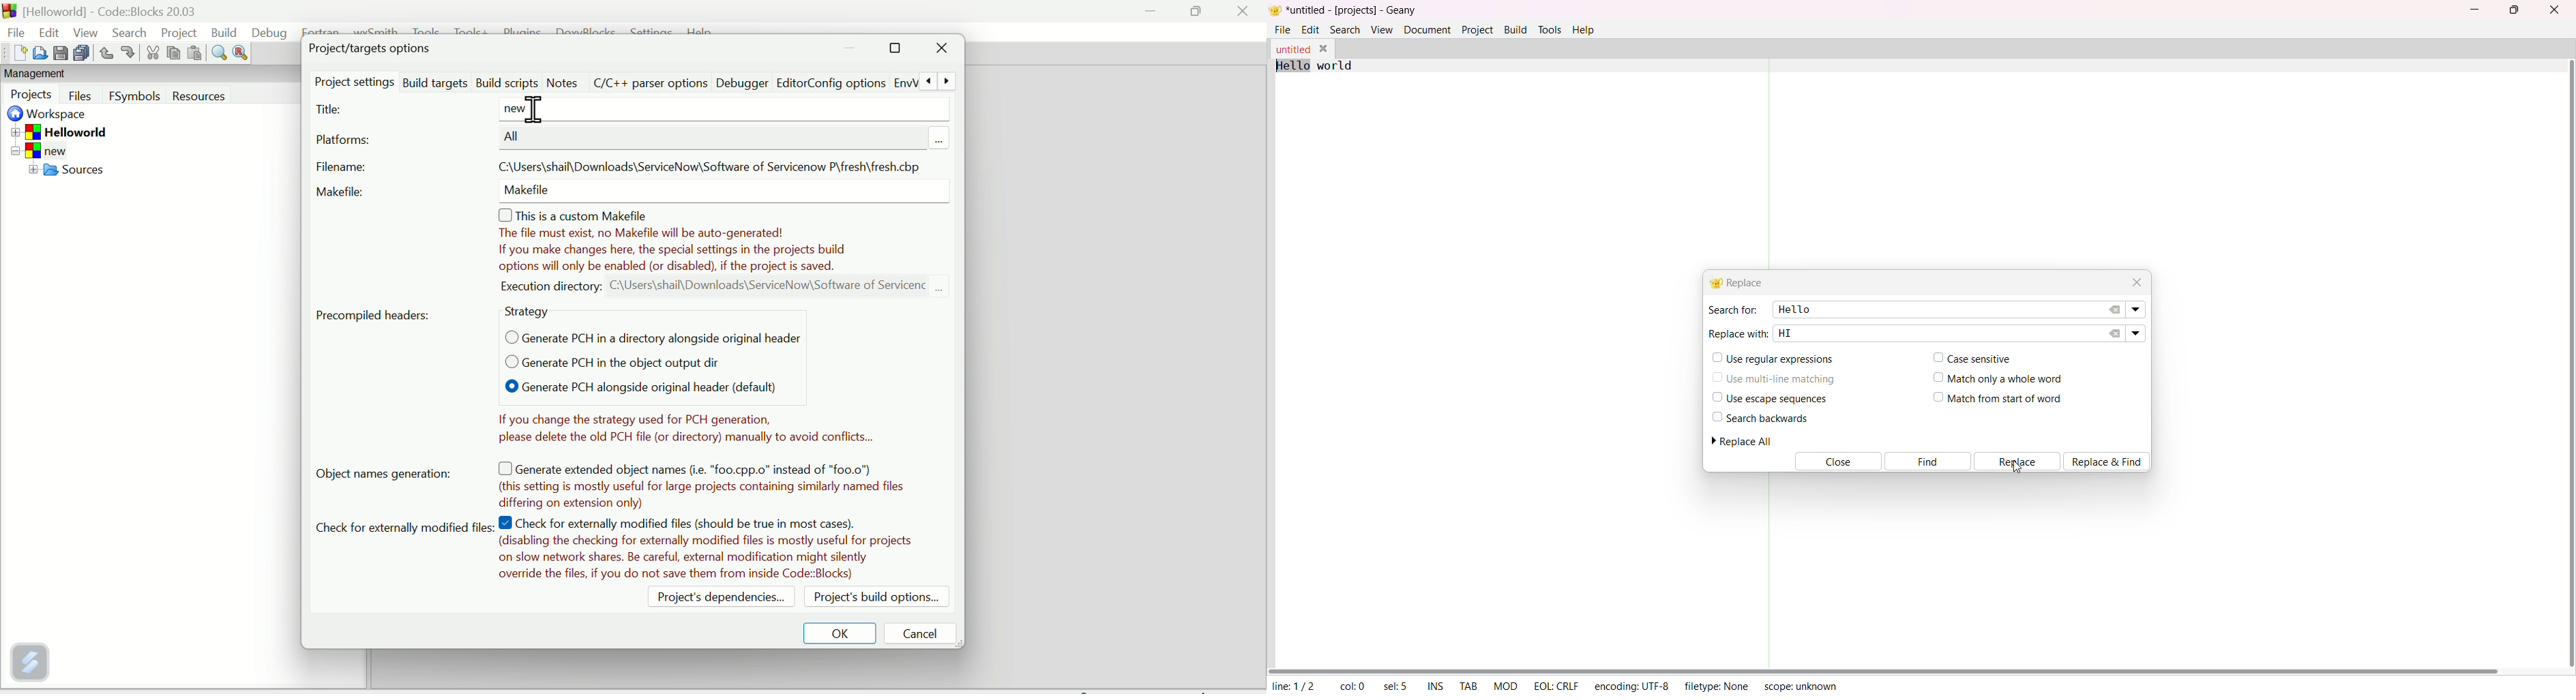 The height and width of the screenshot is (700, 2576). What do you see at coordinates (1397, 687) in the screenshot?
I see `sel: 0` at bounding box center [1397, 687].